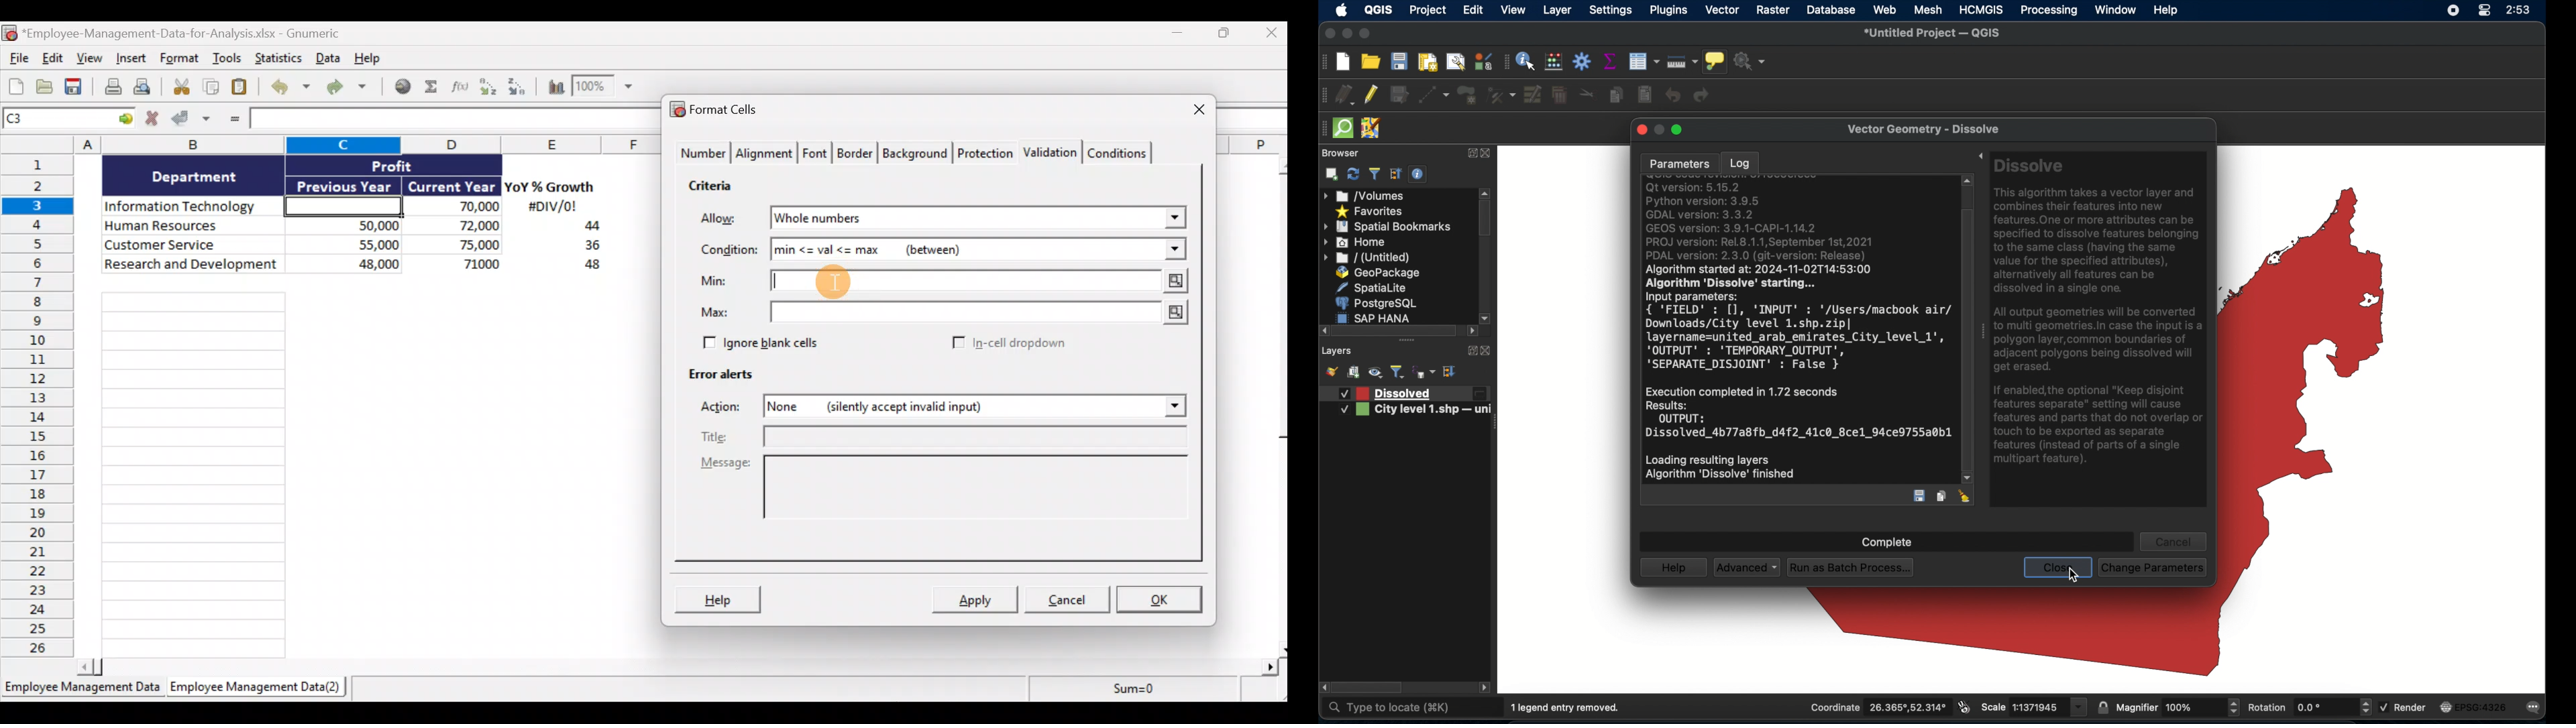  I want to click on Save current workbook, so click(74, 87).